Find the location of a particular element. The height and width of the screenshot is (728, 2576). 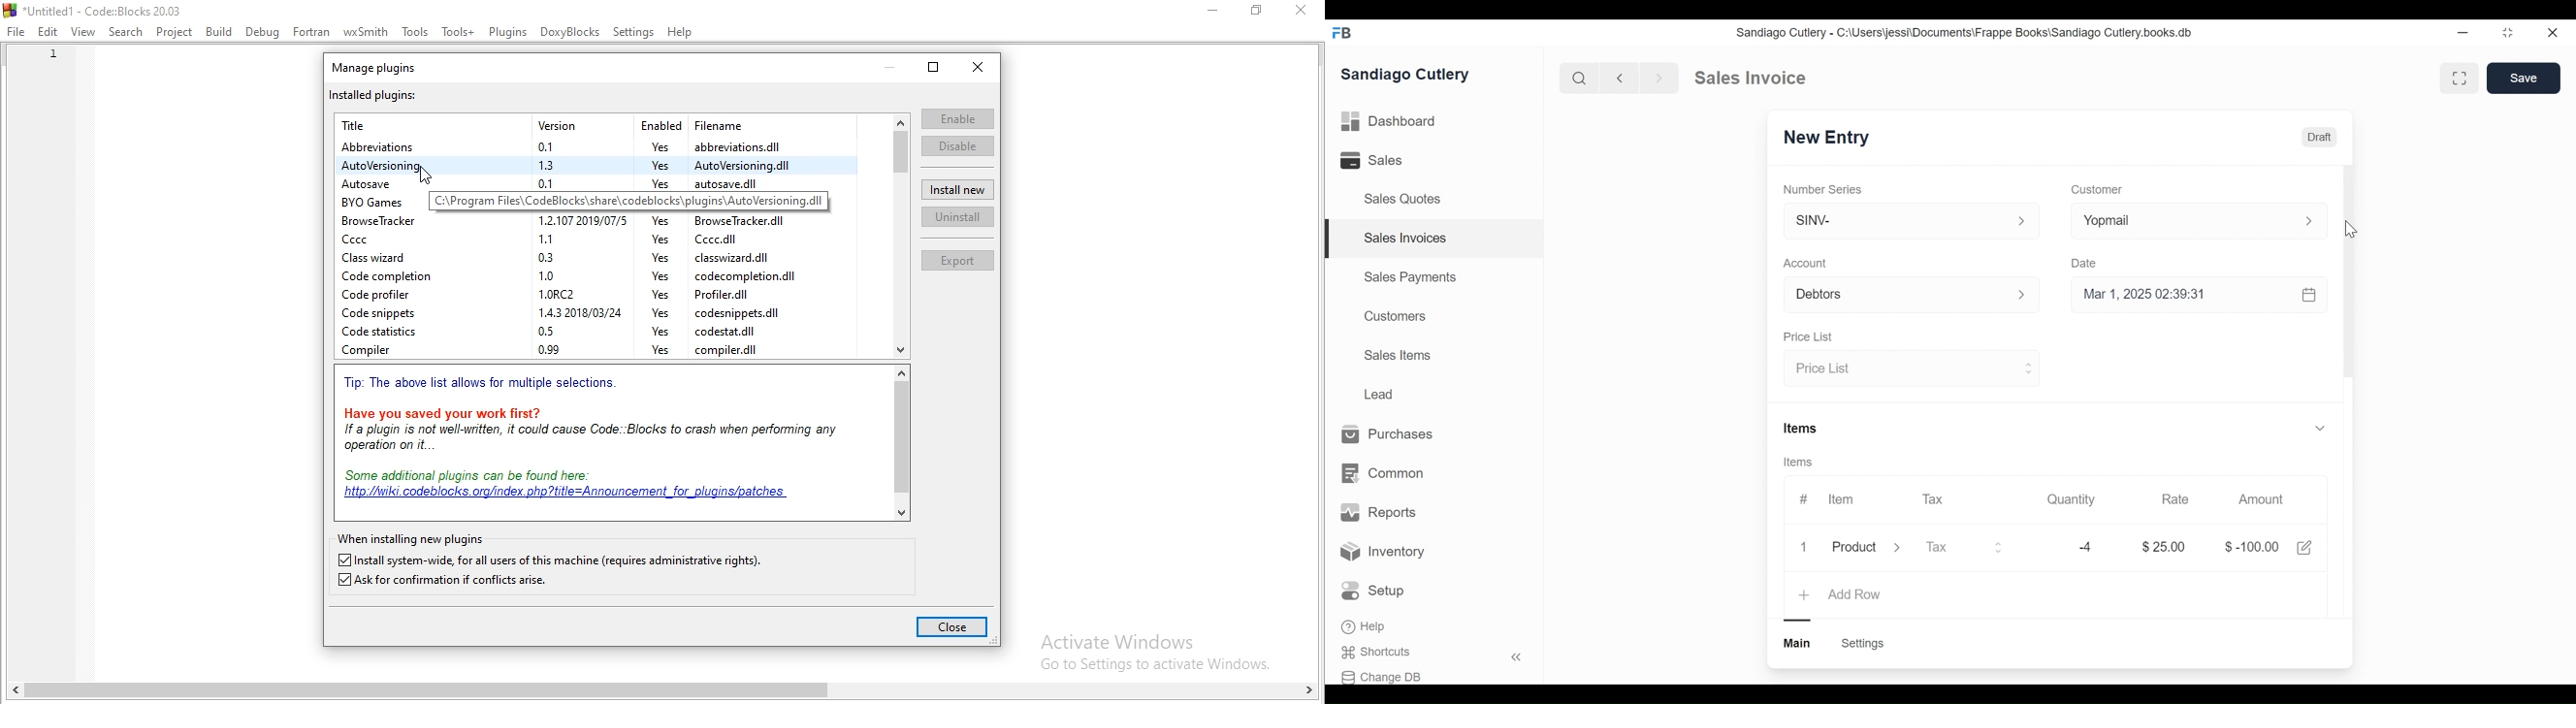

when installing new pluginsa is located at coordinates (411, 538).